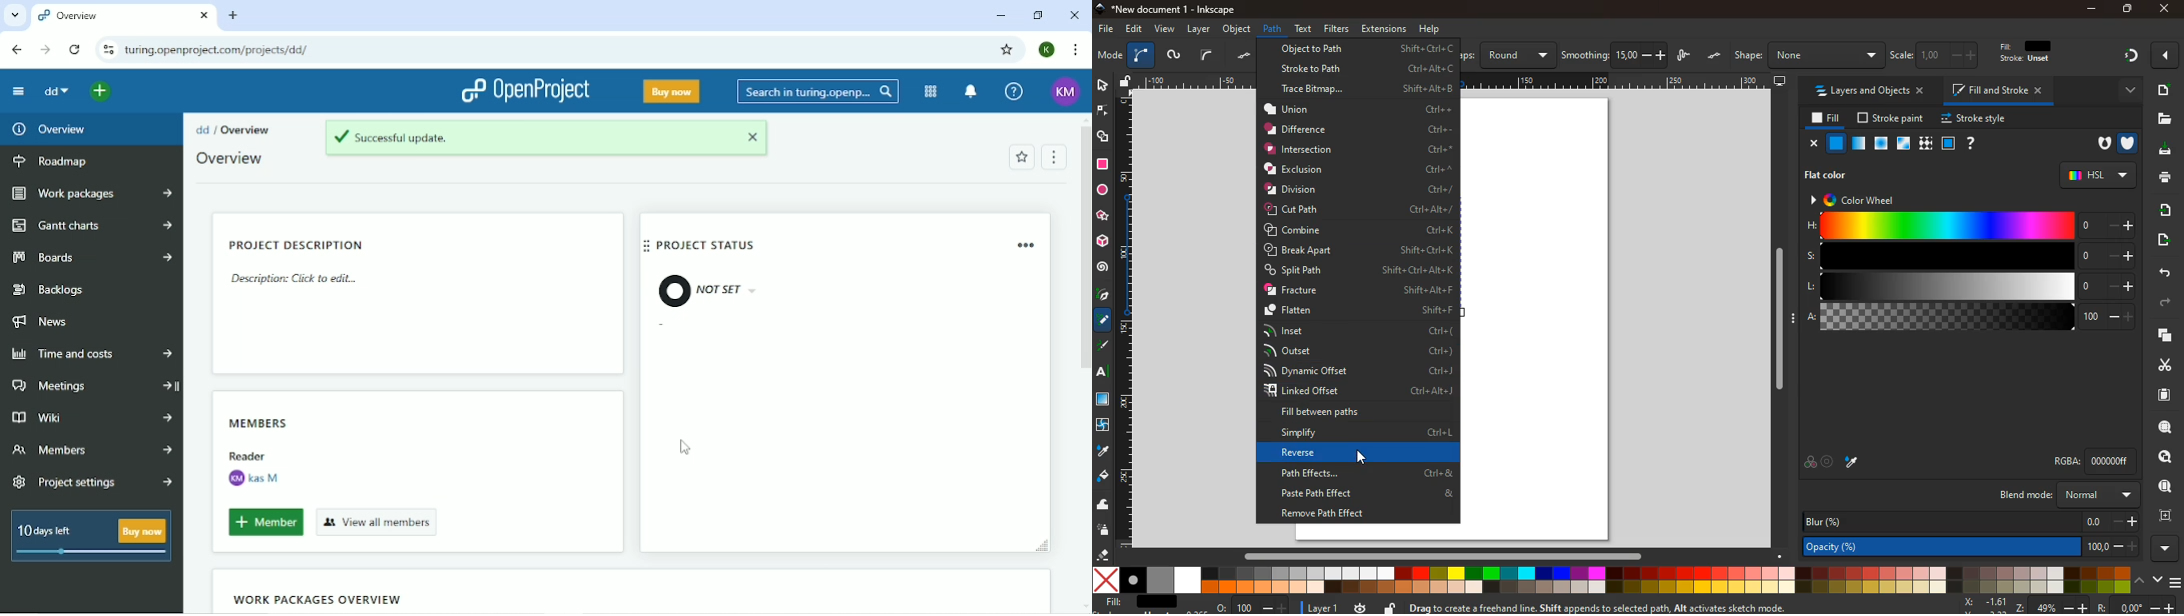  What do you see at coordinates (1360, 189) in the screenshot?
I see `division` at bounding box center [1360, 189].